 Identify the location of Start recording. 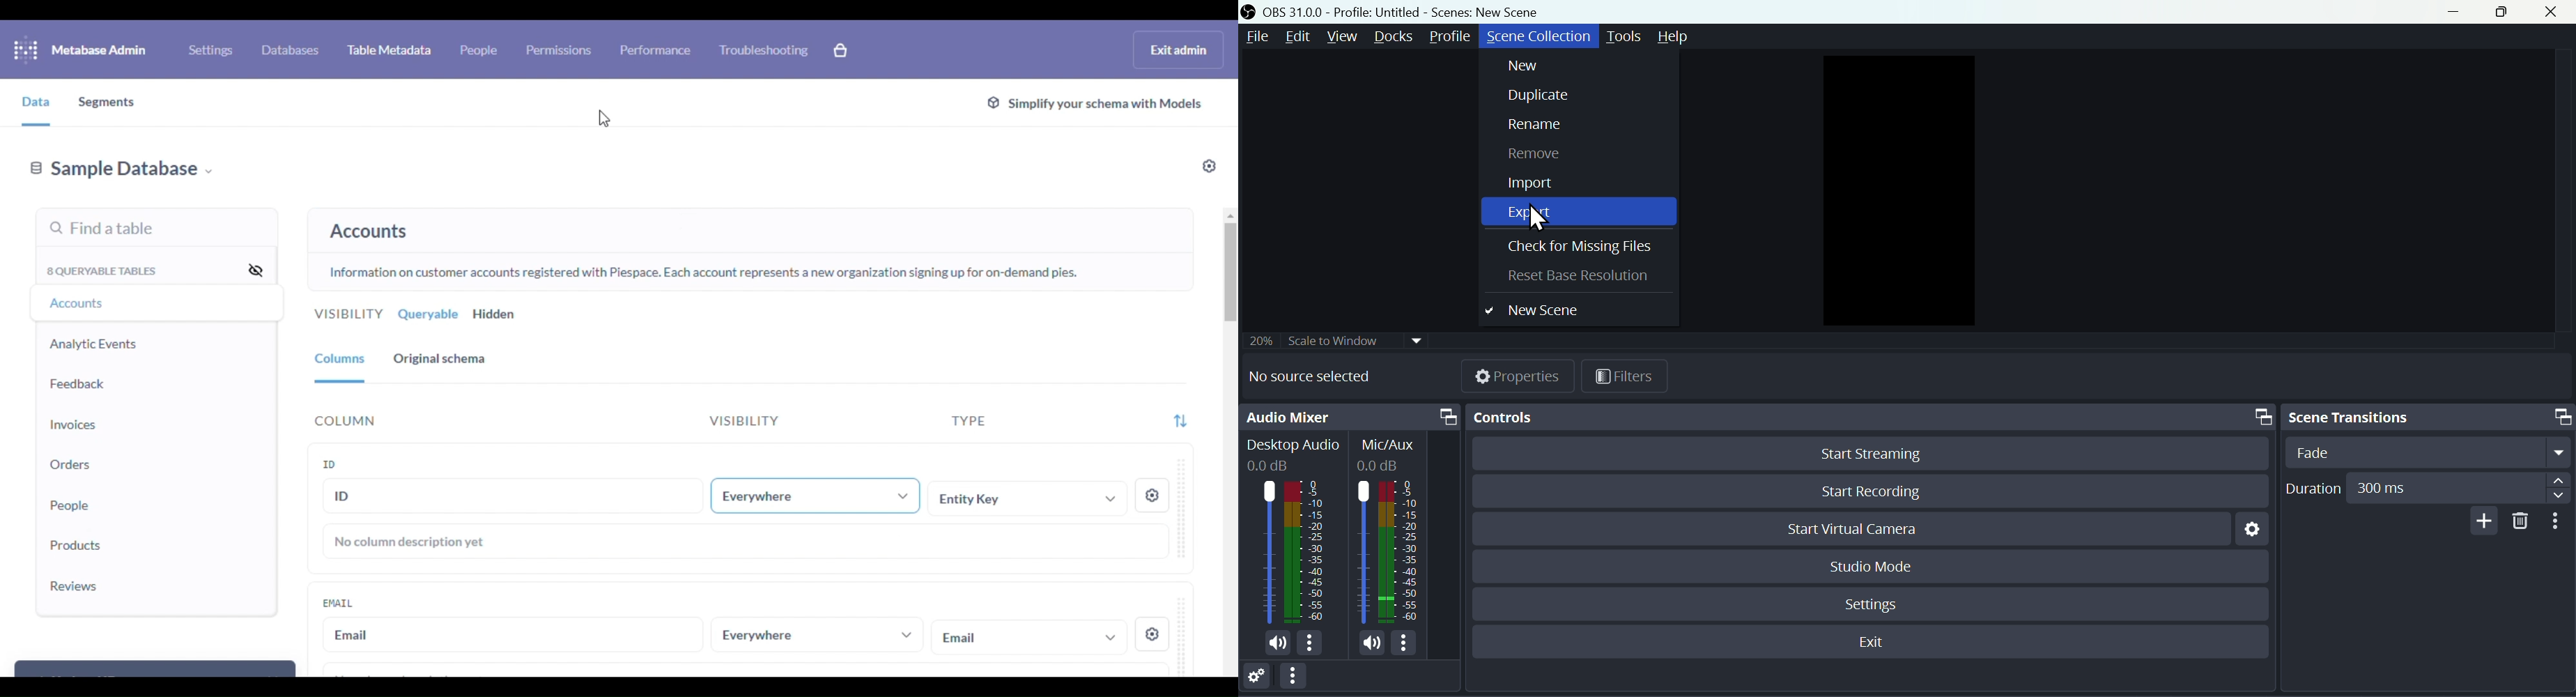
(1873, 489).